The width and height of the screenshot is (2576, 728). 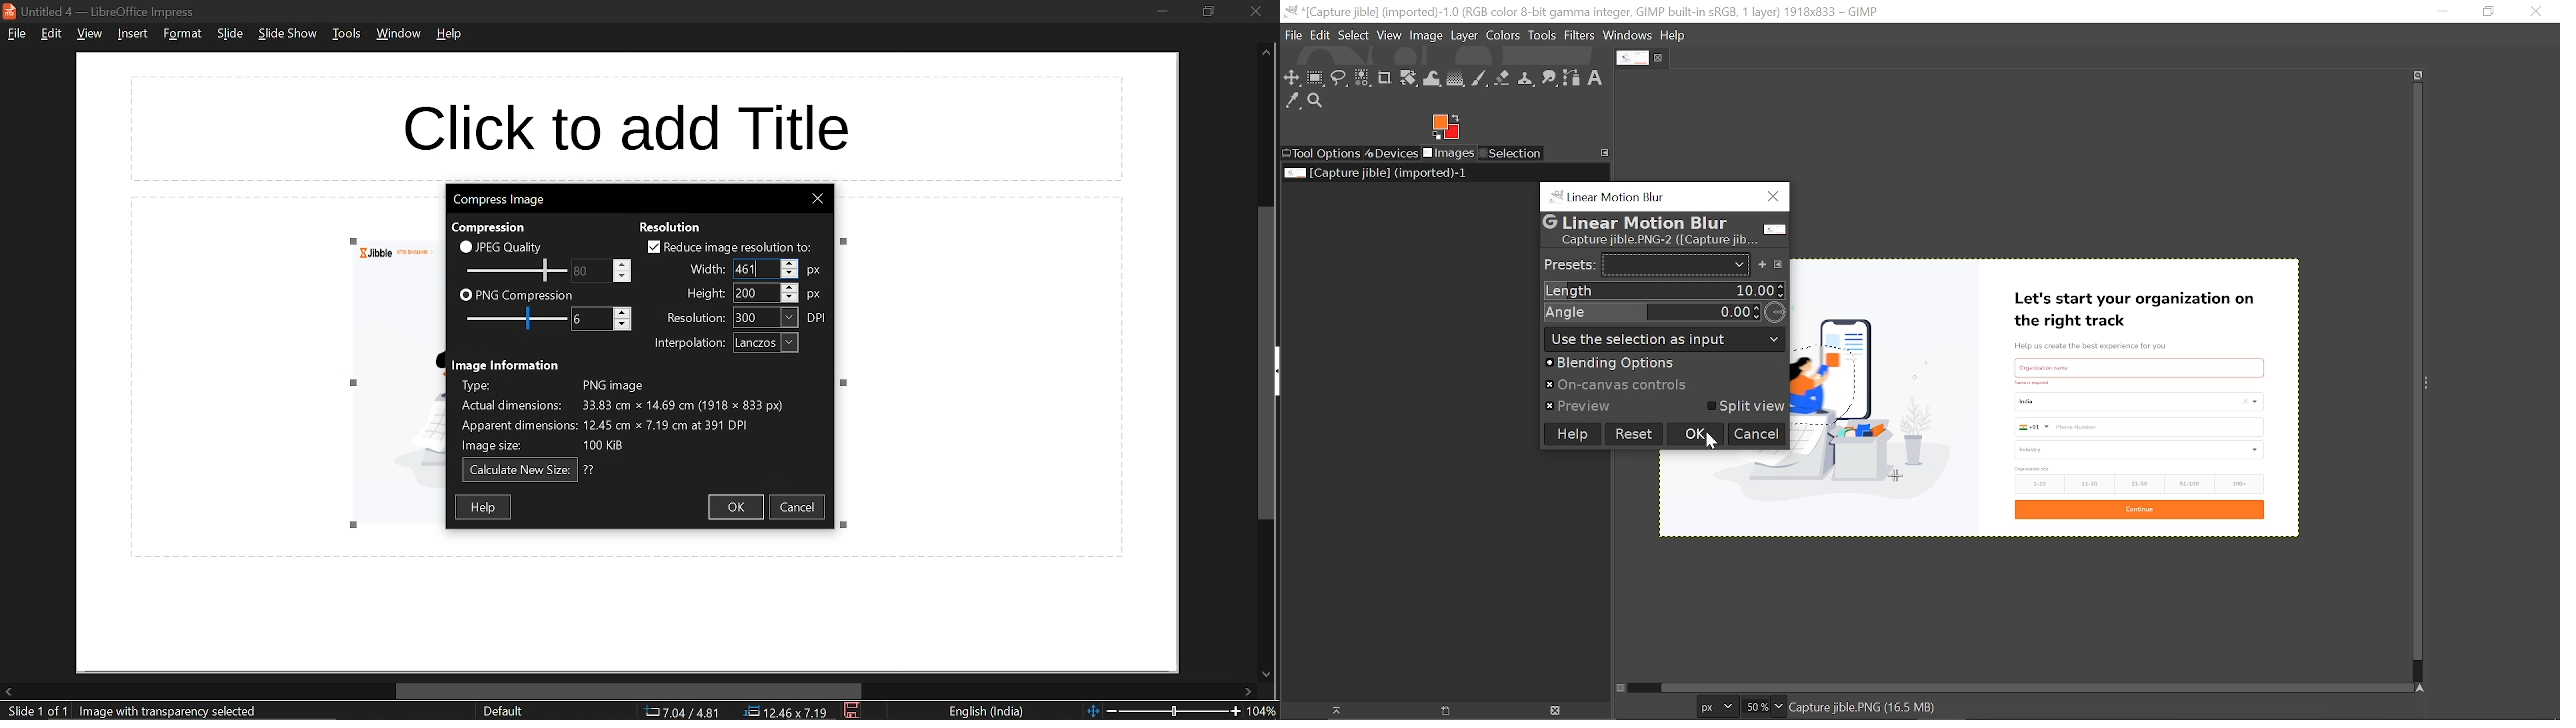 I want to click on current window, so click(x=102, y=10).